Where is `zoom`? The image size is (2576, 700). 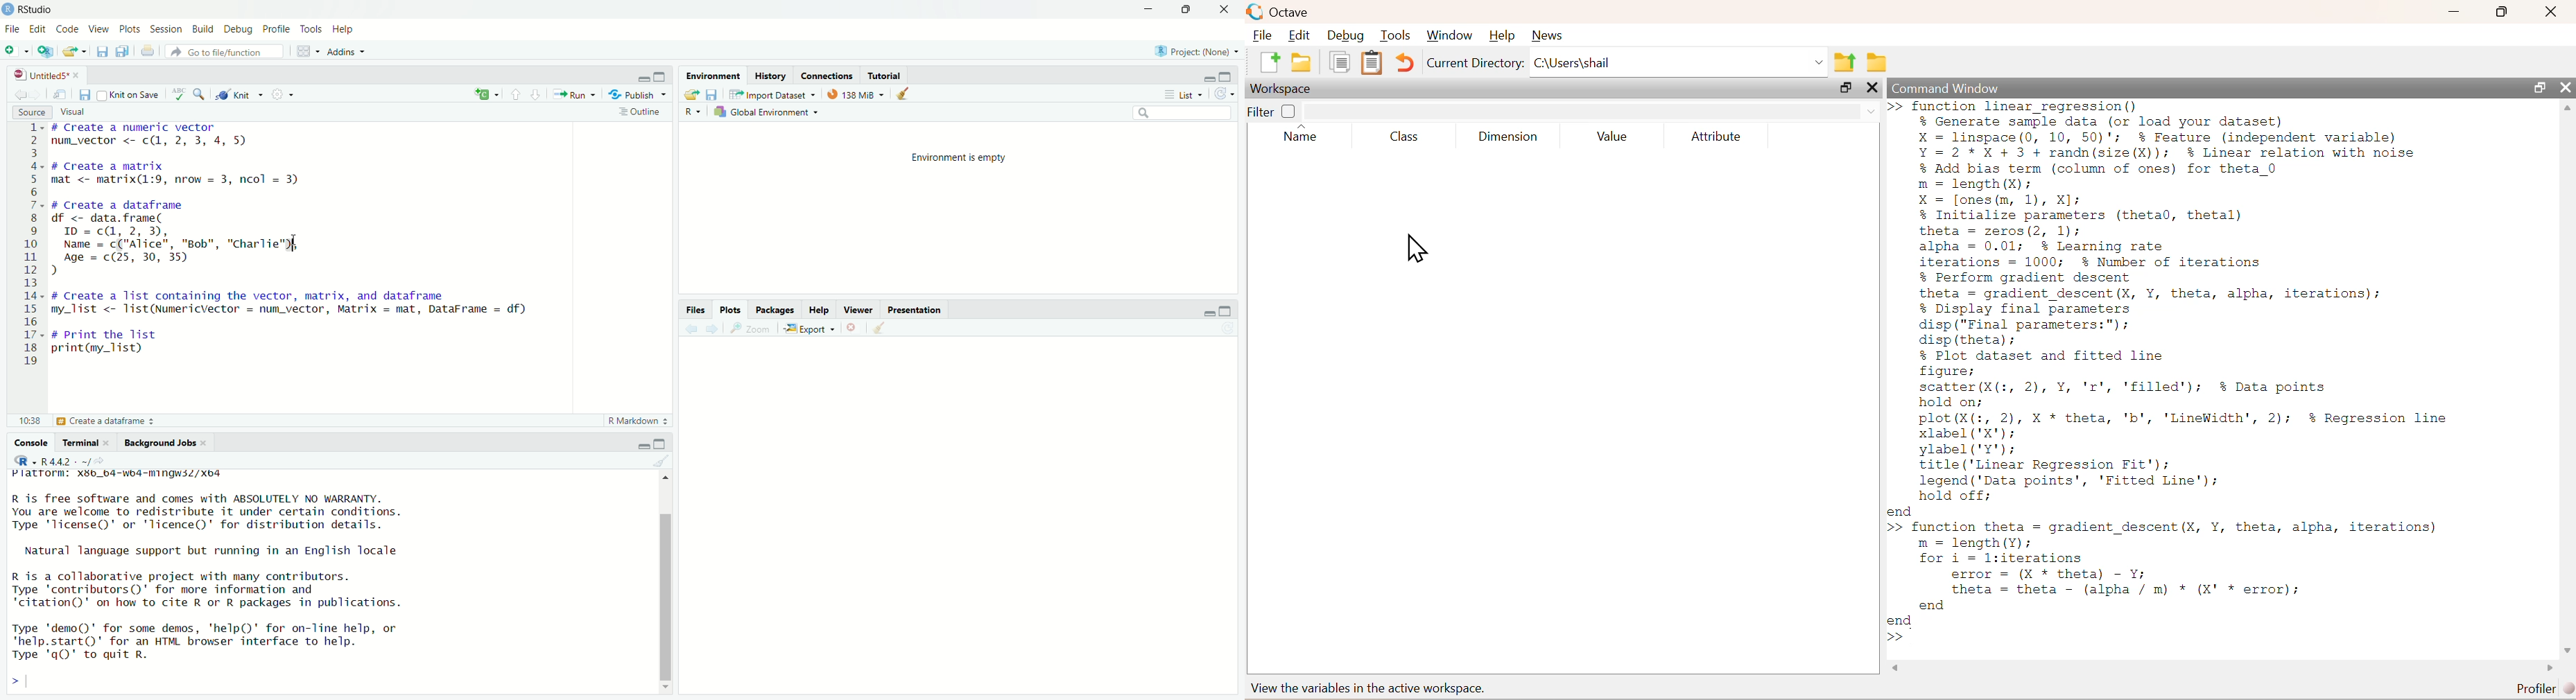 zoom is located at coordinates (750, 329).